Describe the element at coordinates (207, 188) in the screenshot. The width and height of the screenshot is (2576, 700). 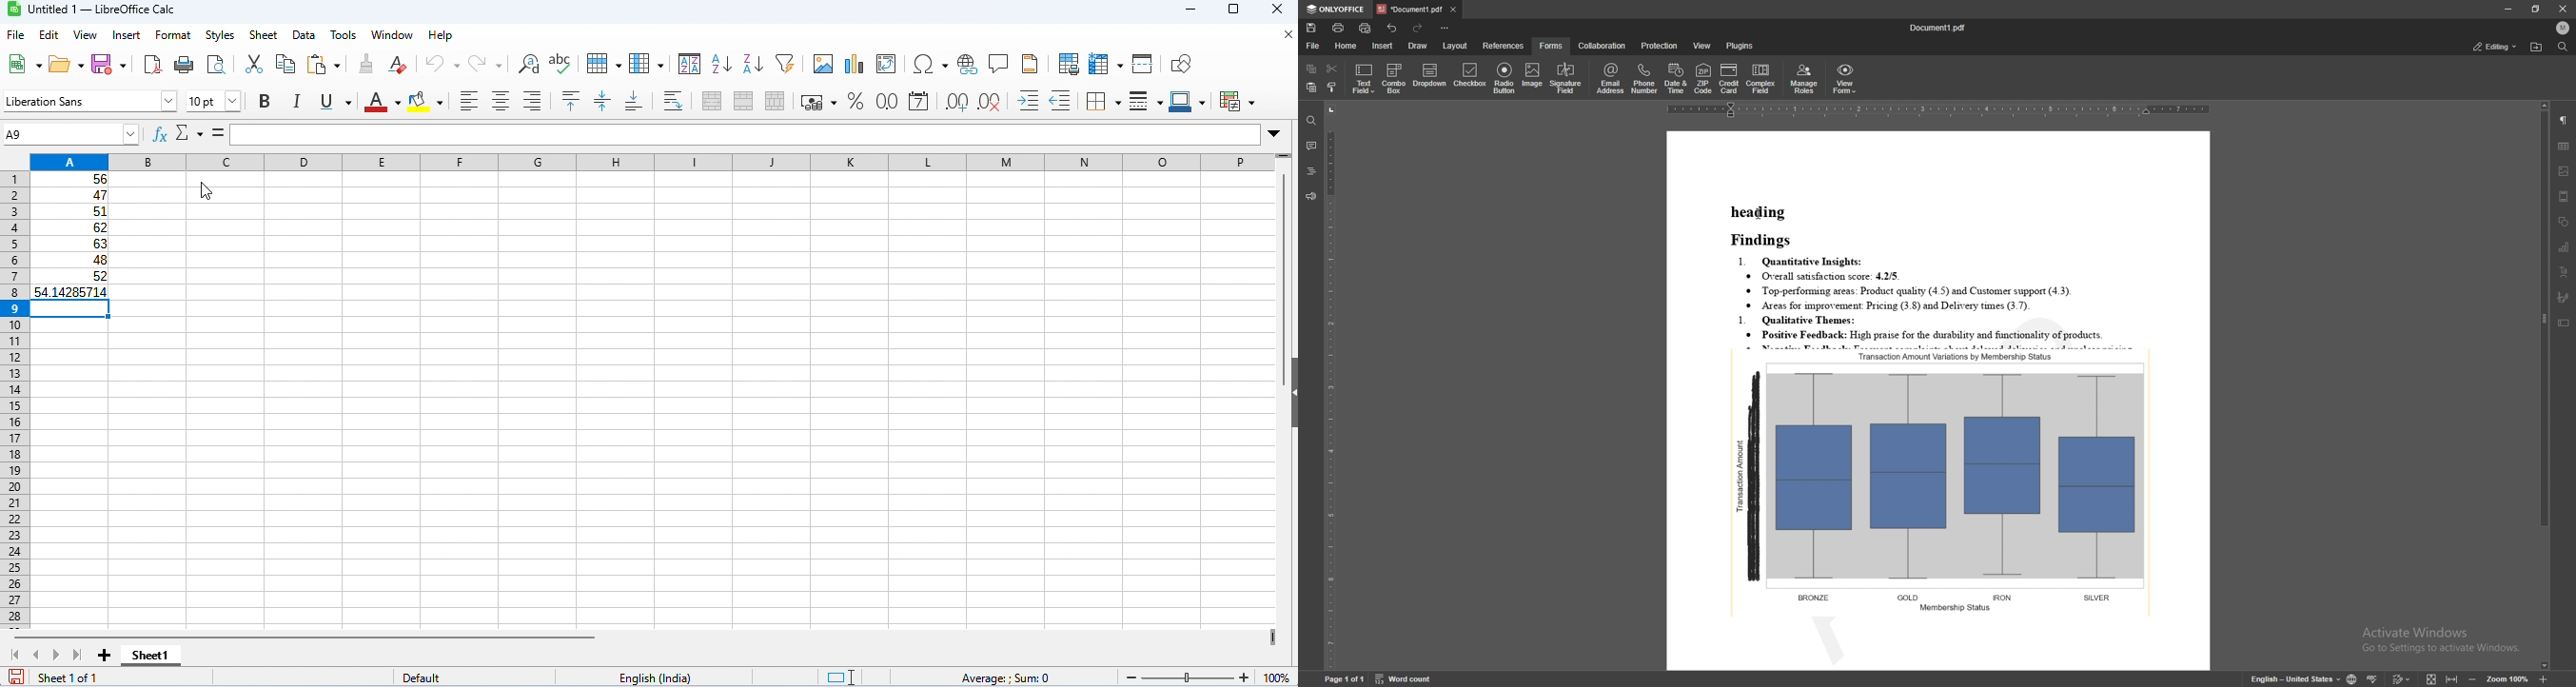
I see `cursor movement` at that location.